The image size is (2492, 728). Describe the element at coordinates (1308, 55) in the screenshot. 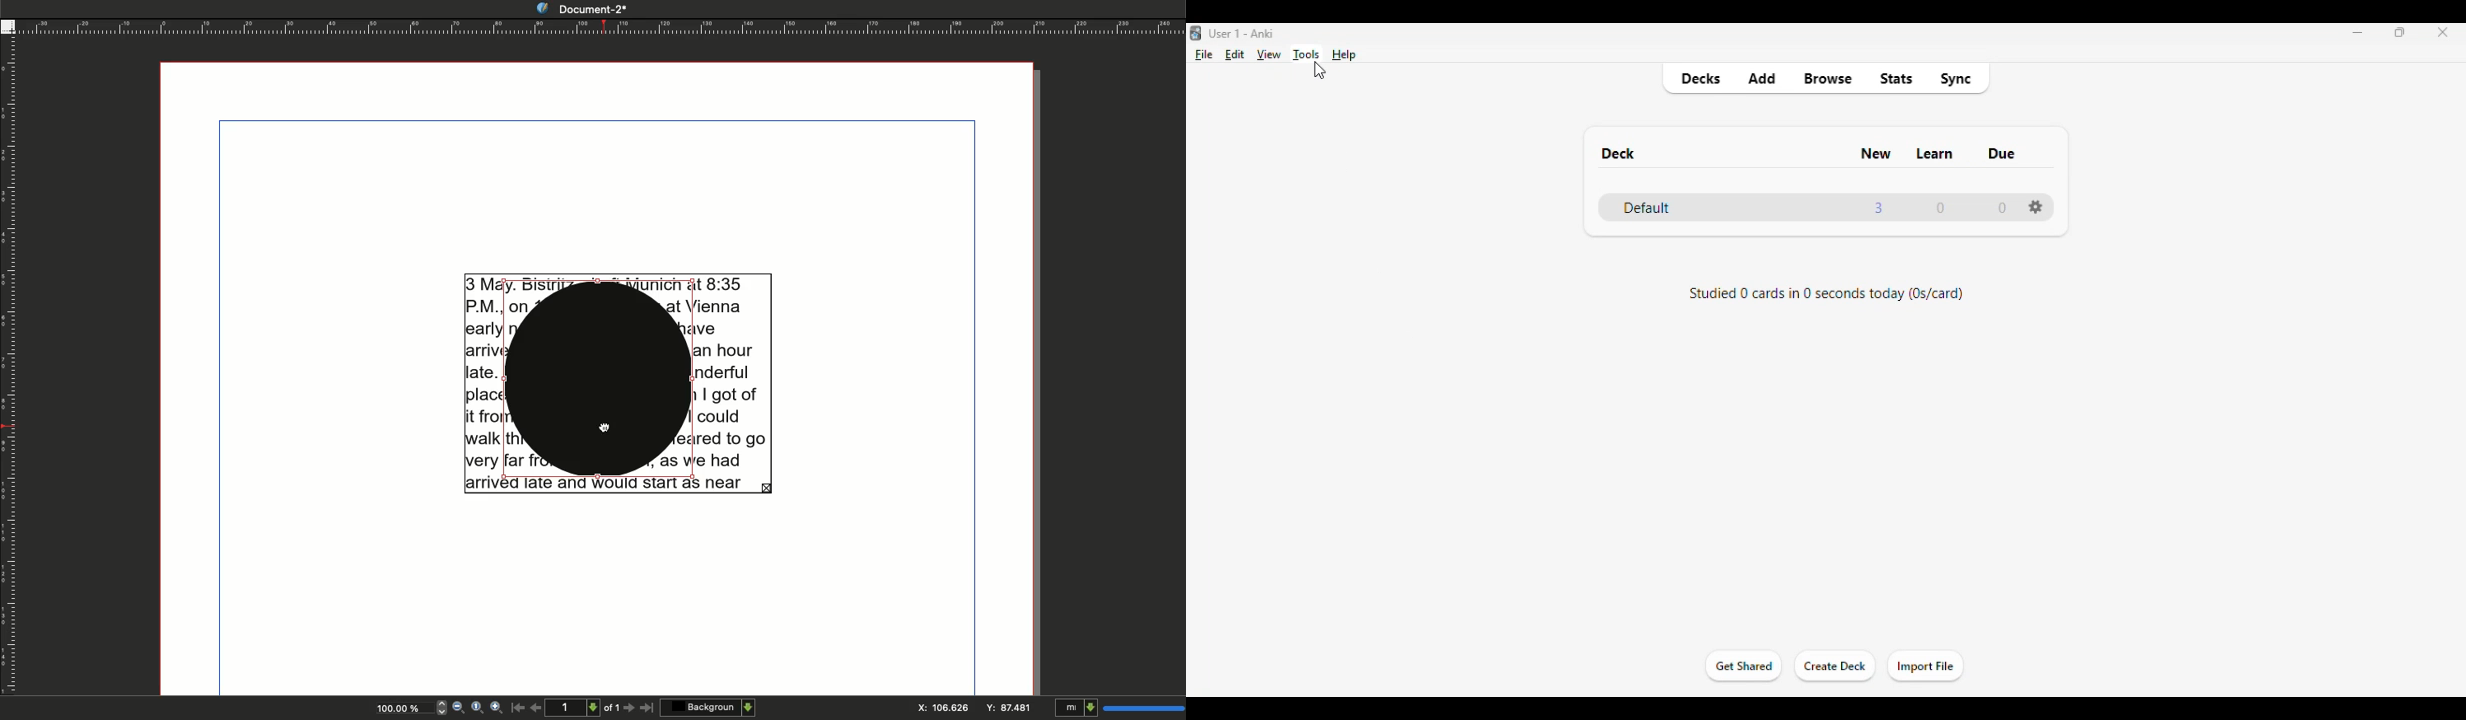

I see `tools` at that location.